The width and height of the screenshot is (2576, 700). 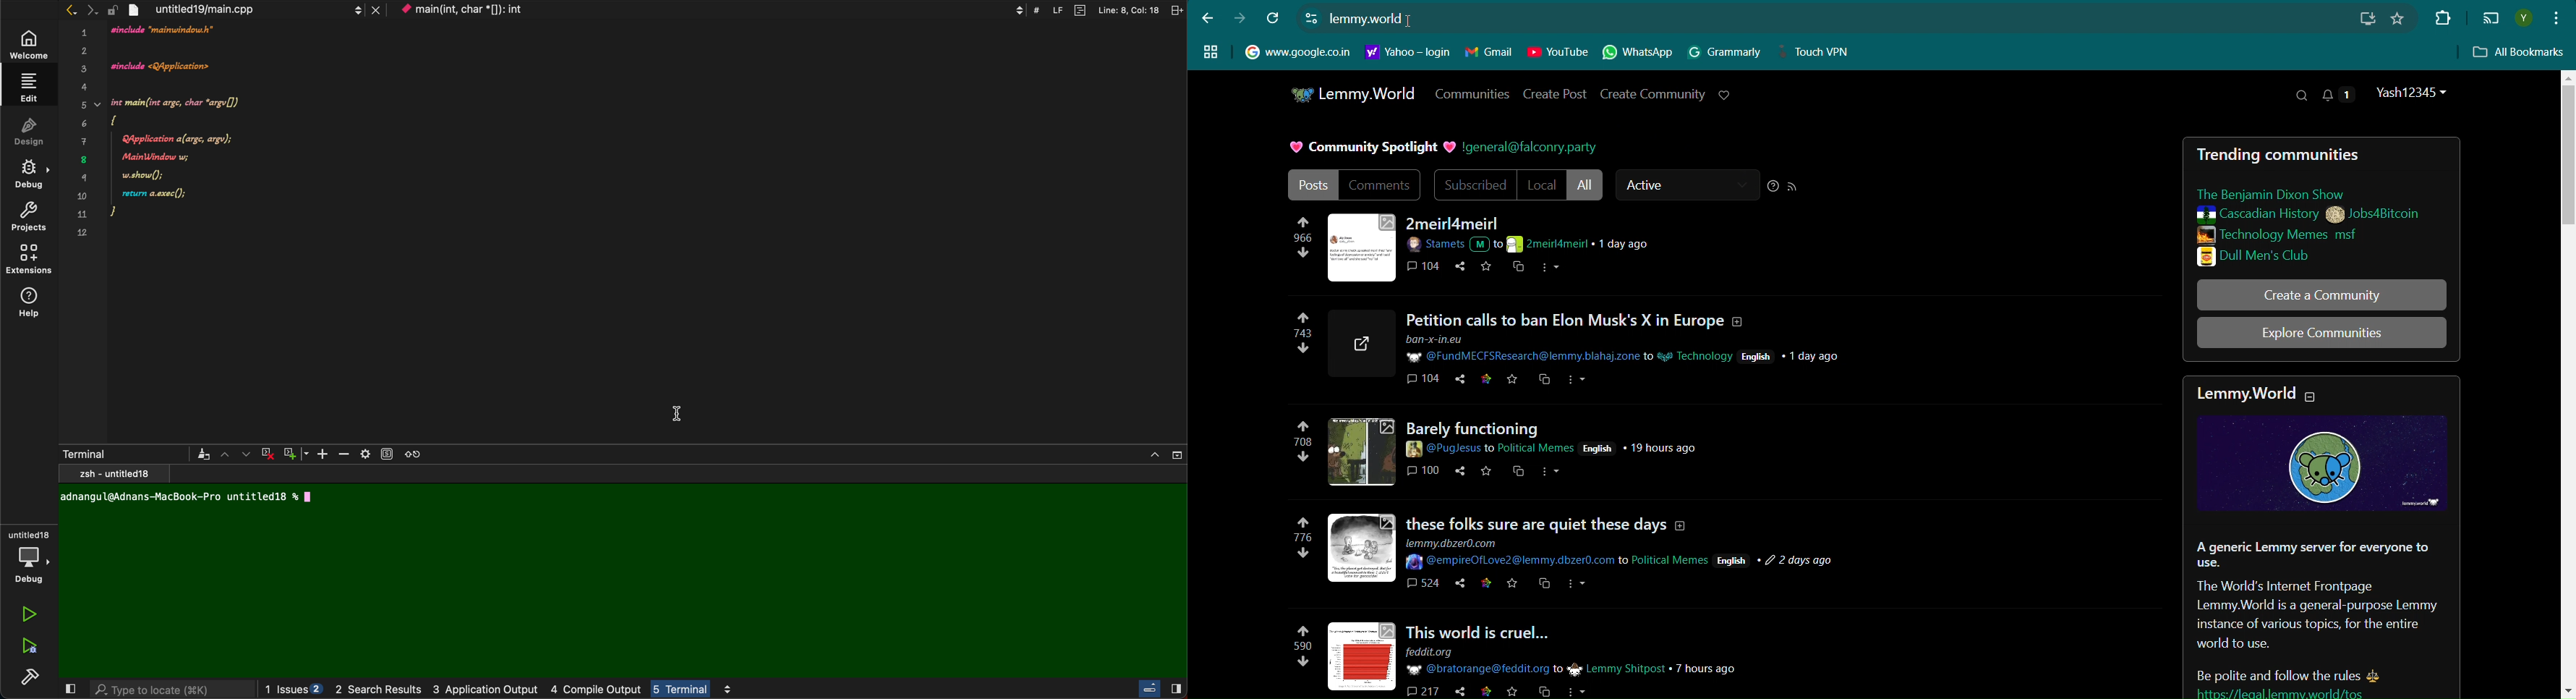 I want to click on RSS, so click(x=1793, y=187).